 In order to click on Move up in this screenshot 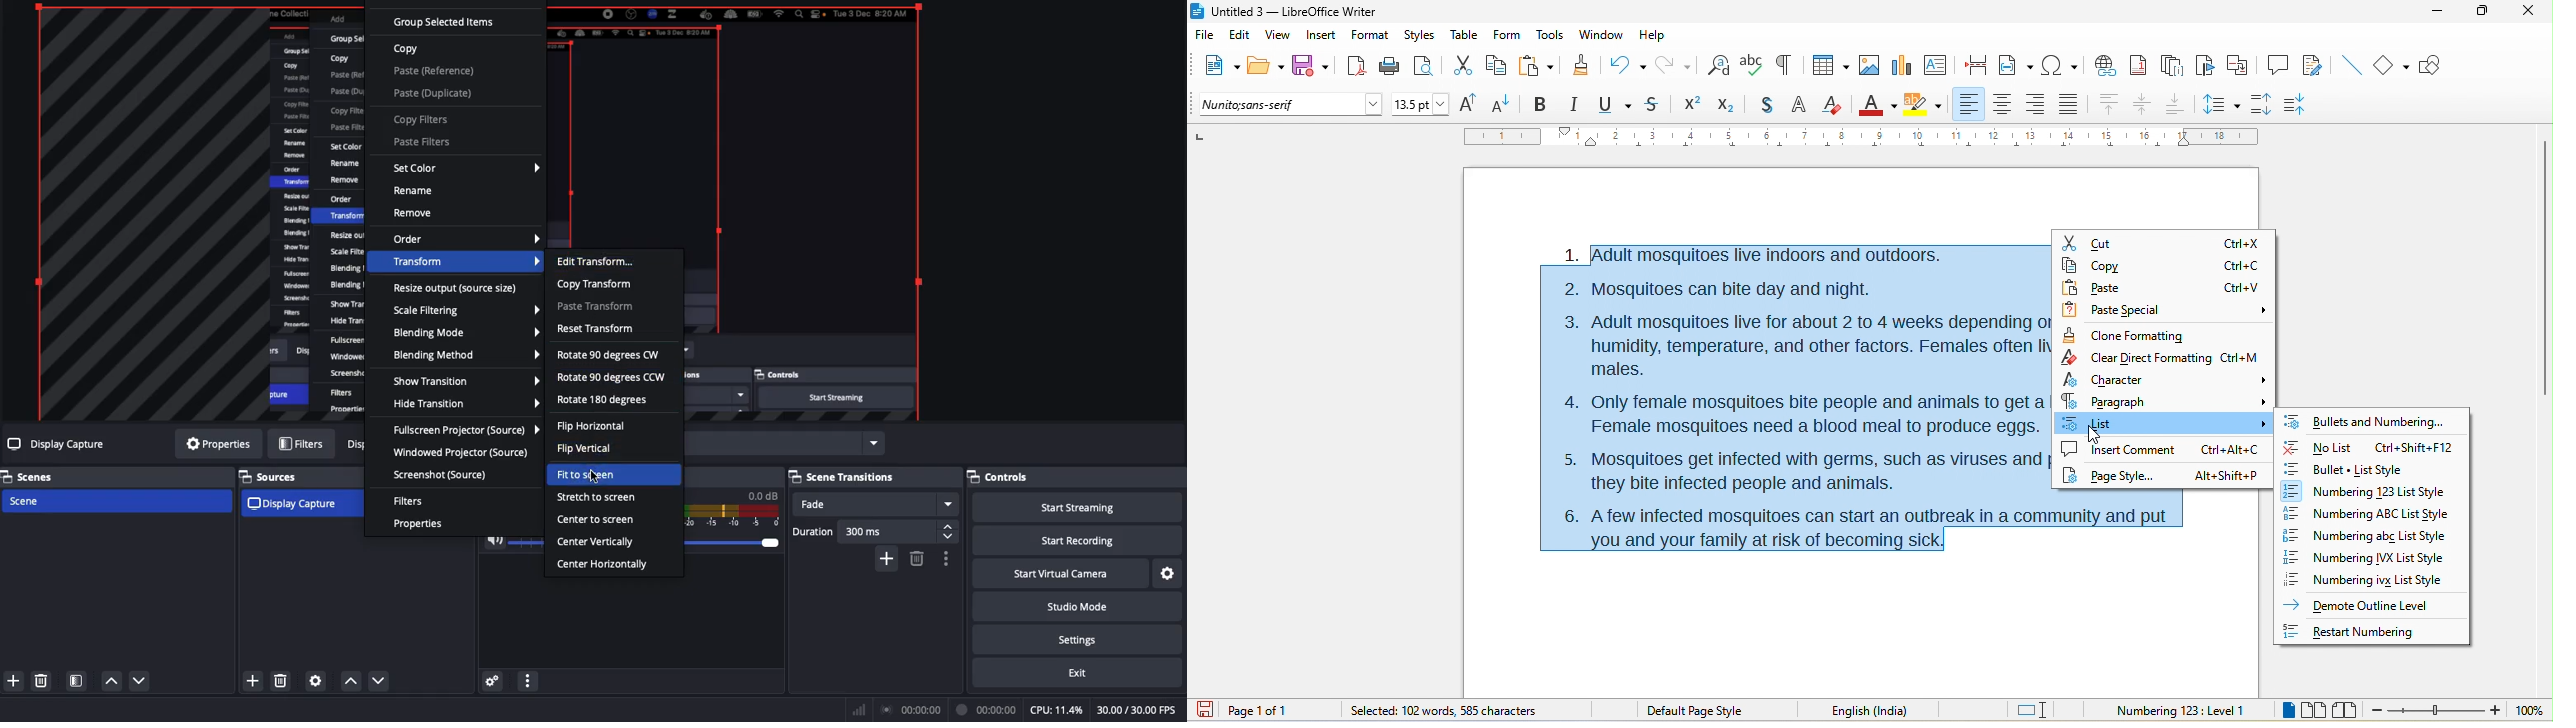, I will do `click(113, 683)`.